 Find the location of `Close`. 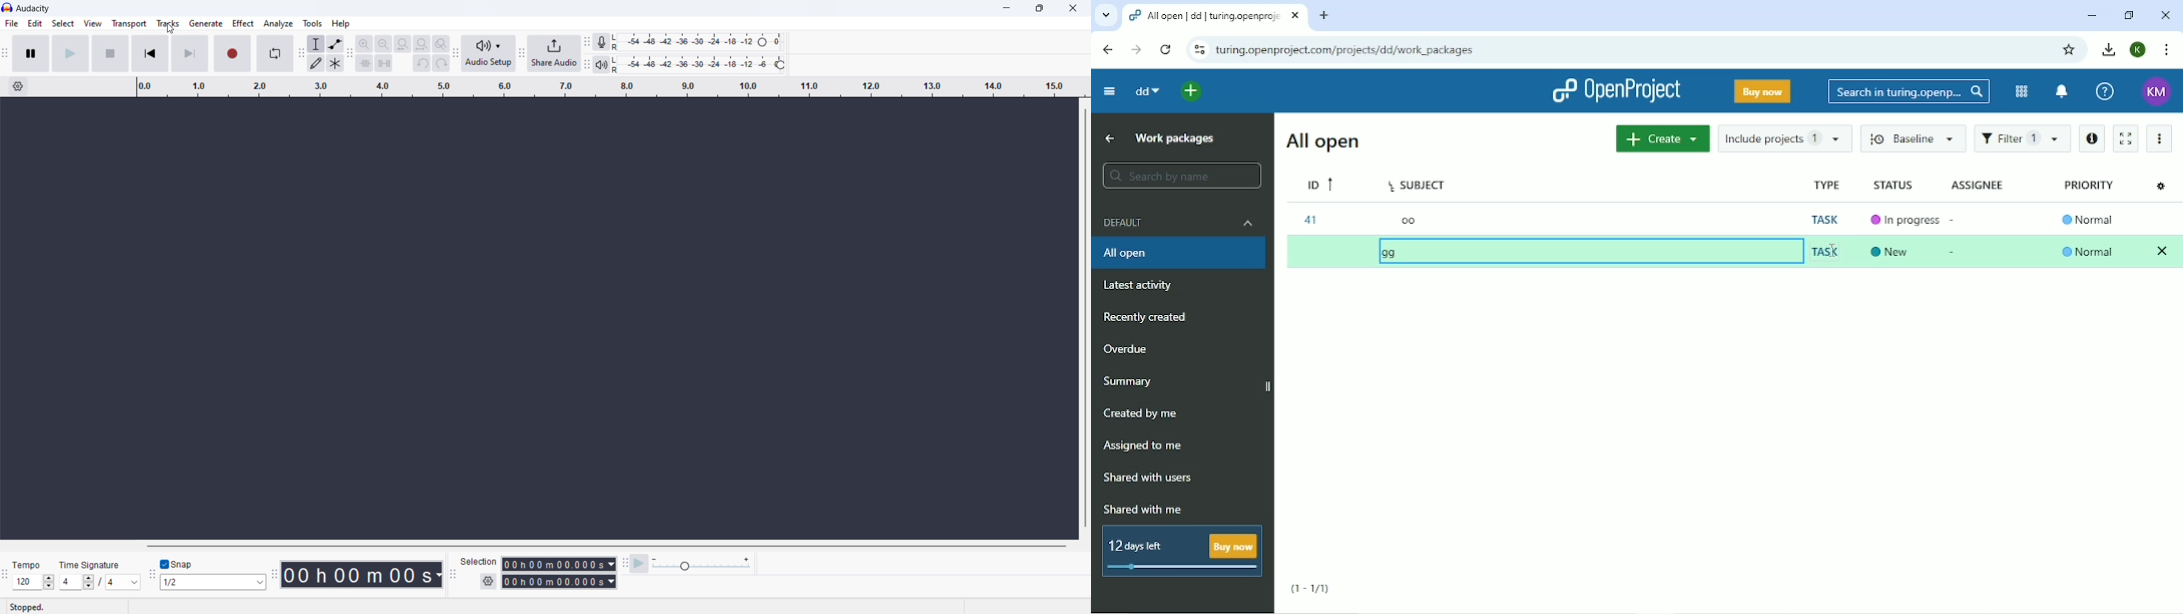

Close is located at coordinates (2165, 14).